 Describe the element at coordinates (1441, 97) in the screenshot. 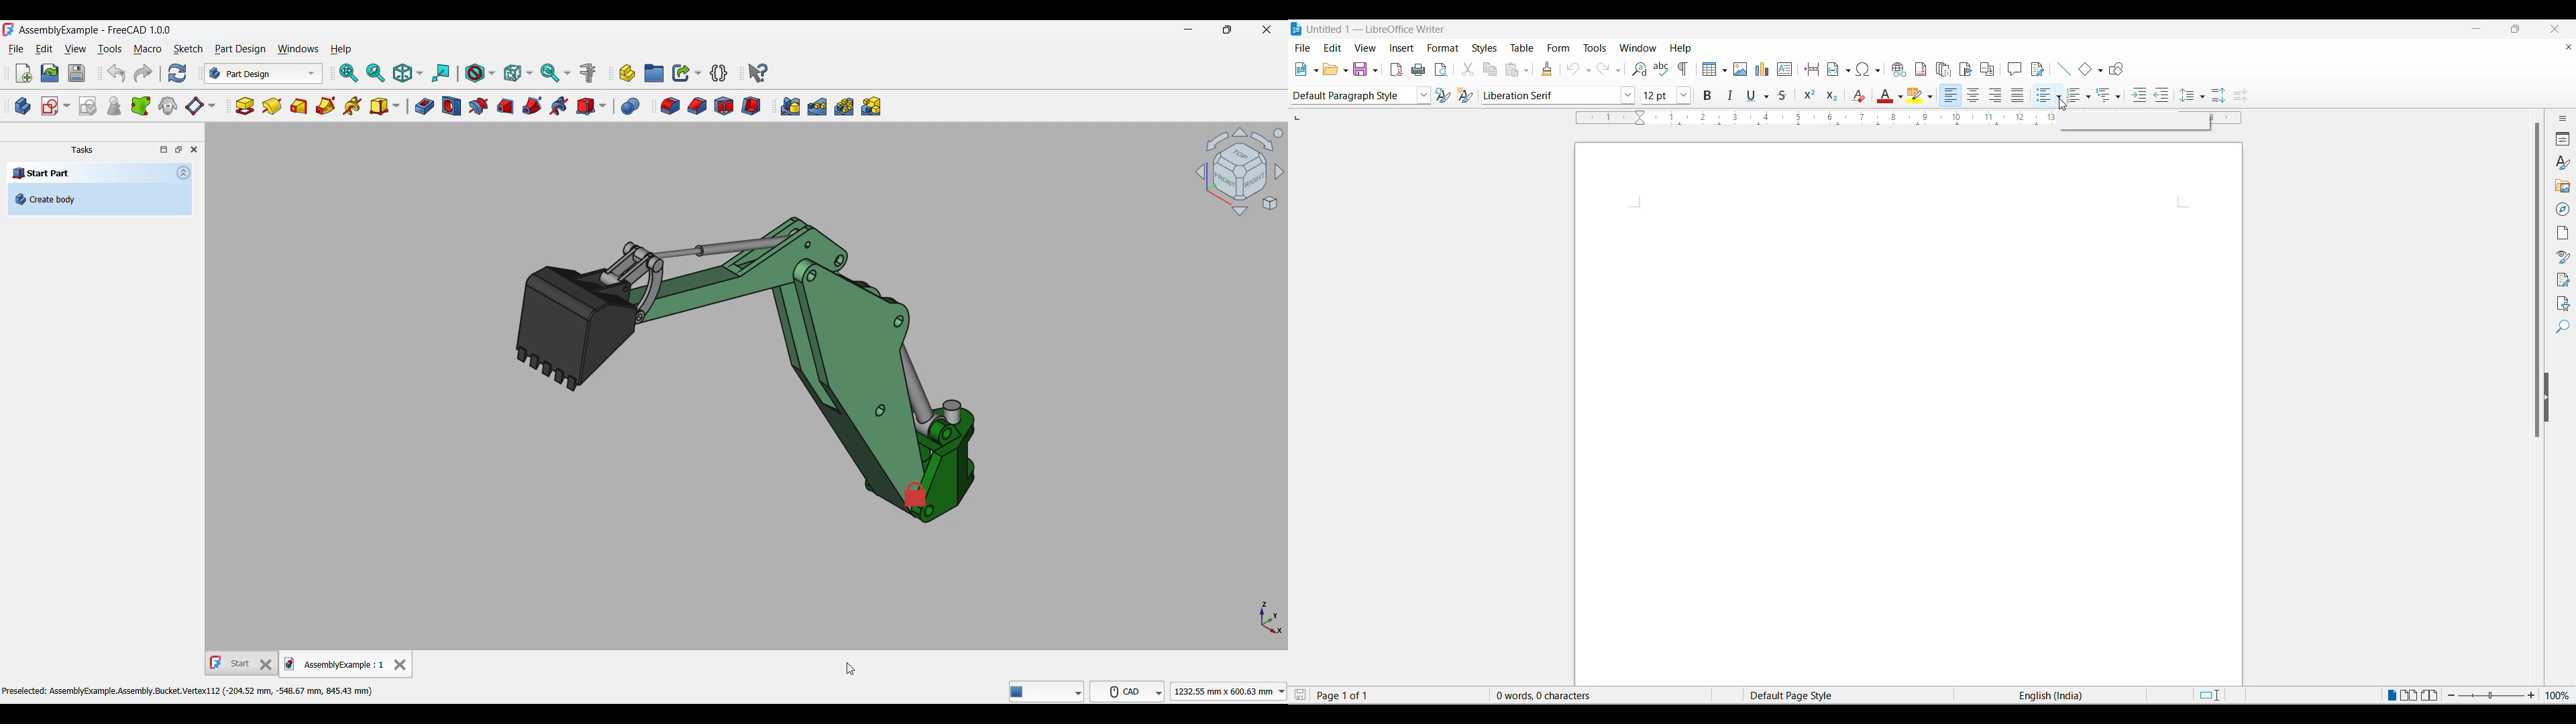

I see `update style` at that location.